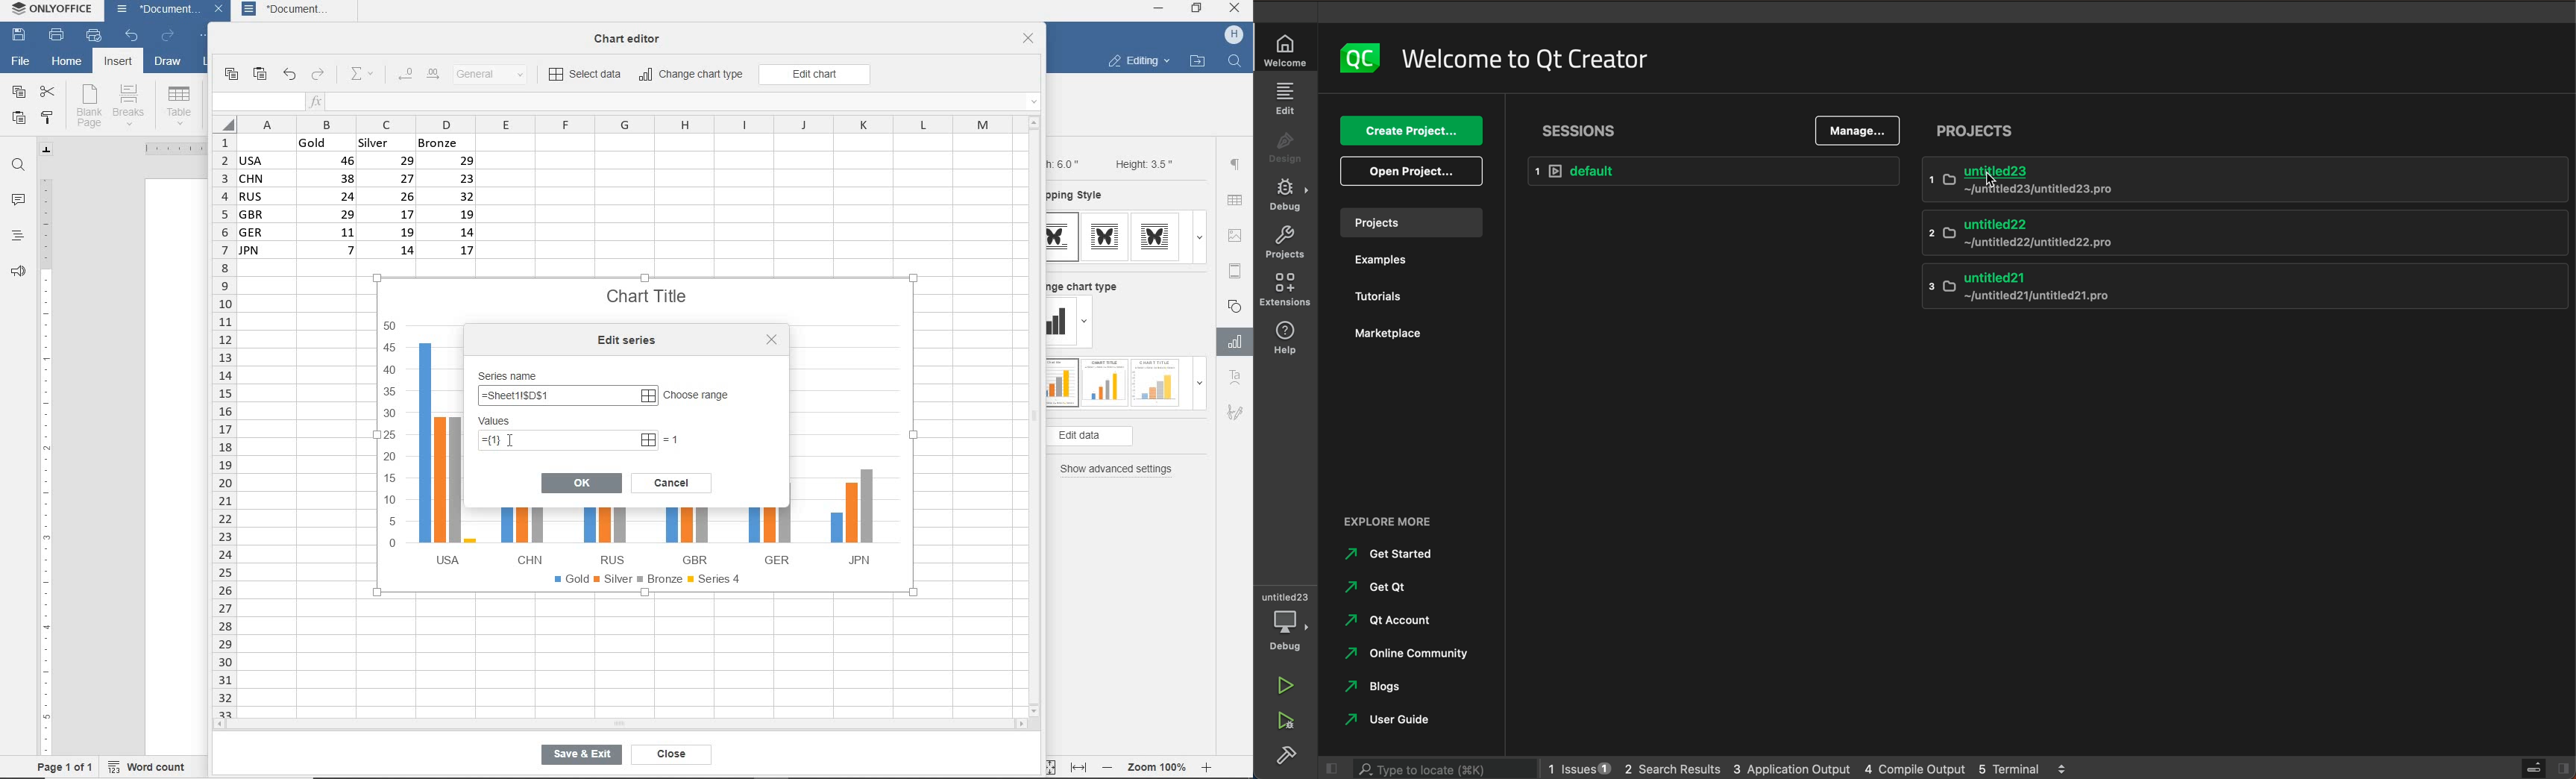  What do you see at coordinates (168, 148) in the screenshot?
I see `ruler` at bounding box center [168, 148].